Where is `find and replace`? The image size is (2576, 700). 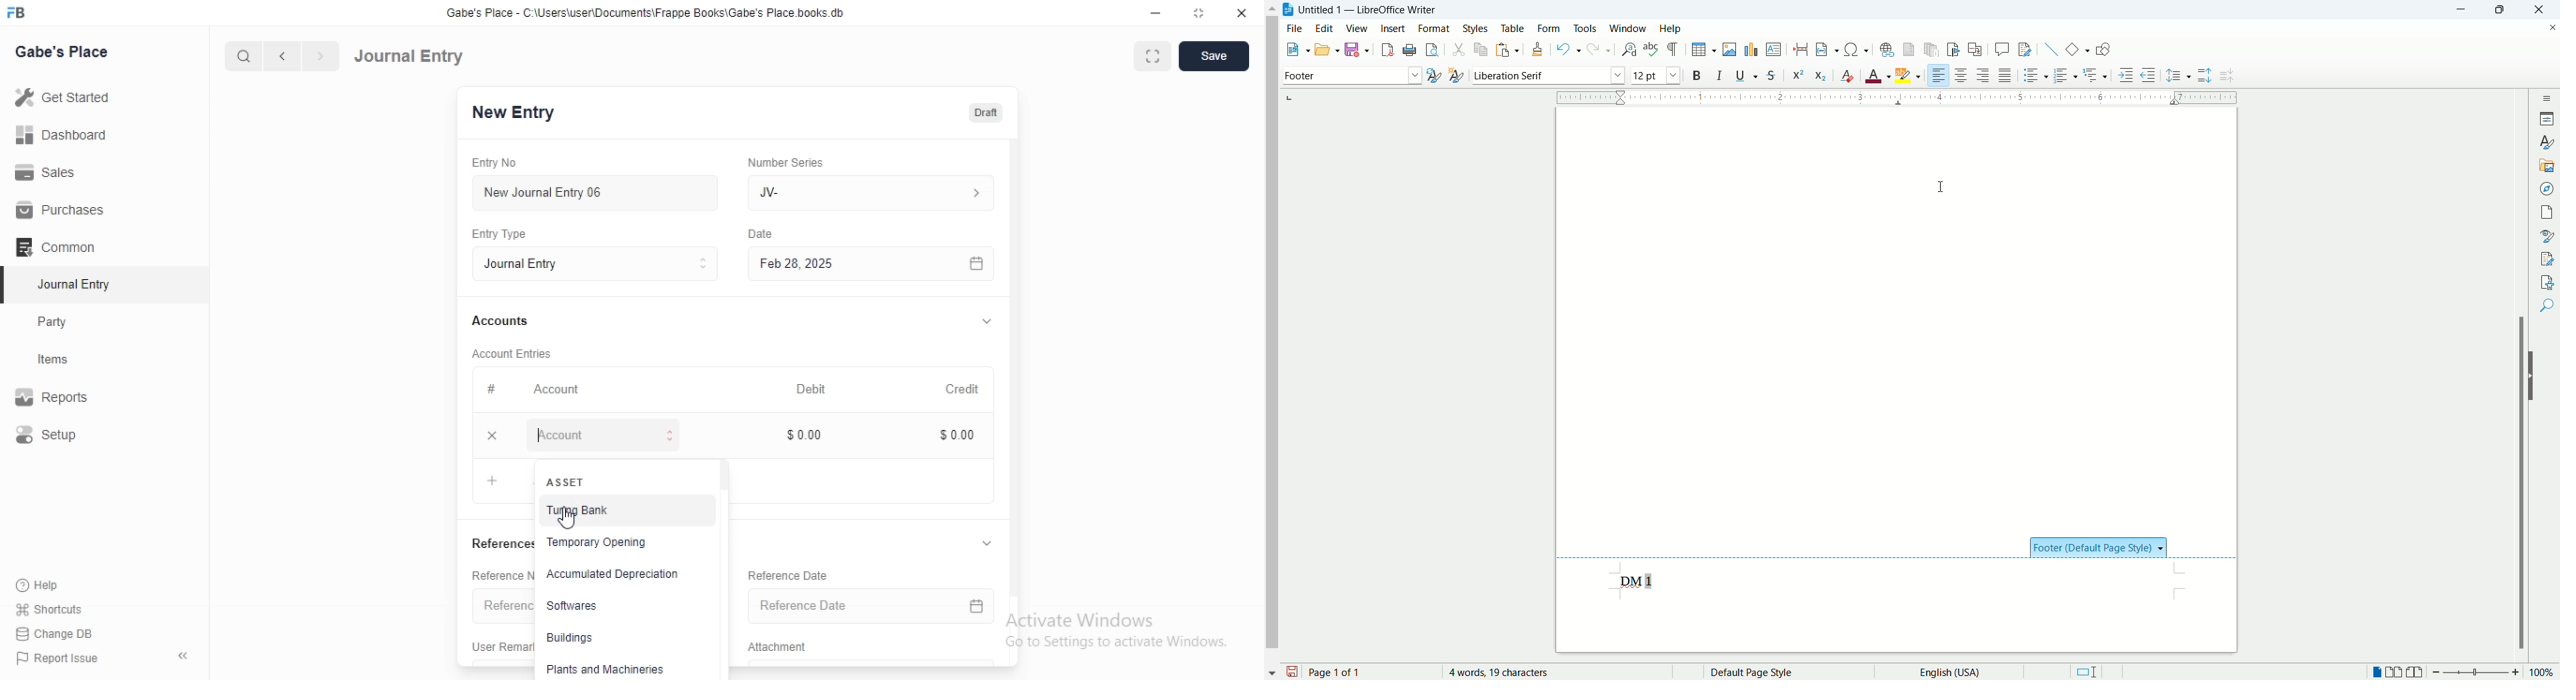 find and replace is located at coordinates (1628, 49).